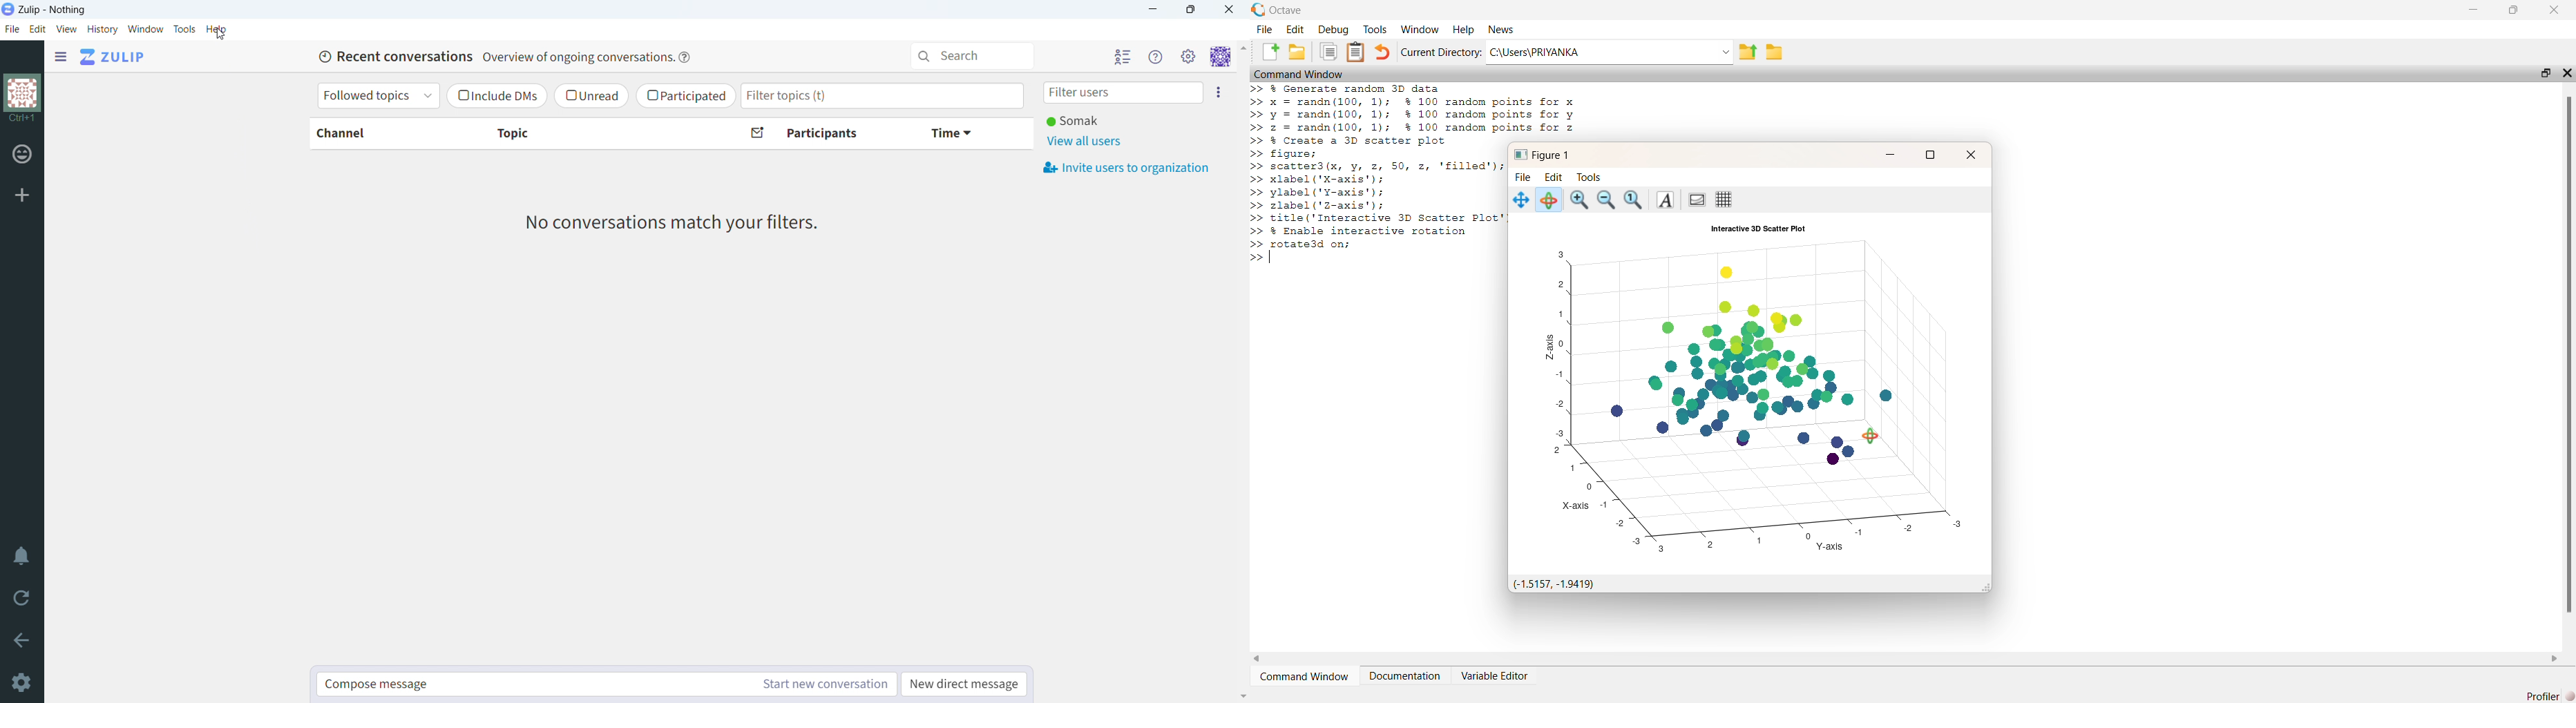 The width and height of the screenshot is (2576, 728). What do you see at coordinates (2513, 10) in the screenshot?
I see `resize` at bounding box center [2513, 10].